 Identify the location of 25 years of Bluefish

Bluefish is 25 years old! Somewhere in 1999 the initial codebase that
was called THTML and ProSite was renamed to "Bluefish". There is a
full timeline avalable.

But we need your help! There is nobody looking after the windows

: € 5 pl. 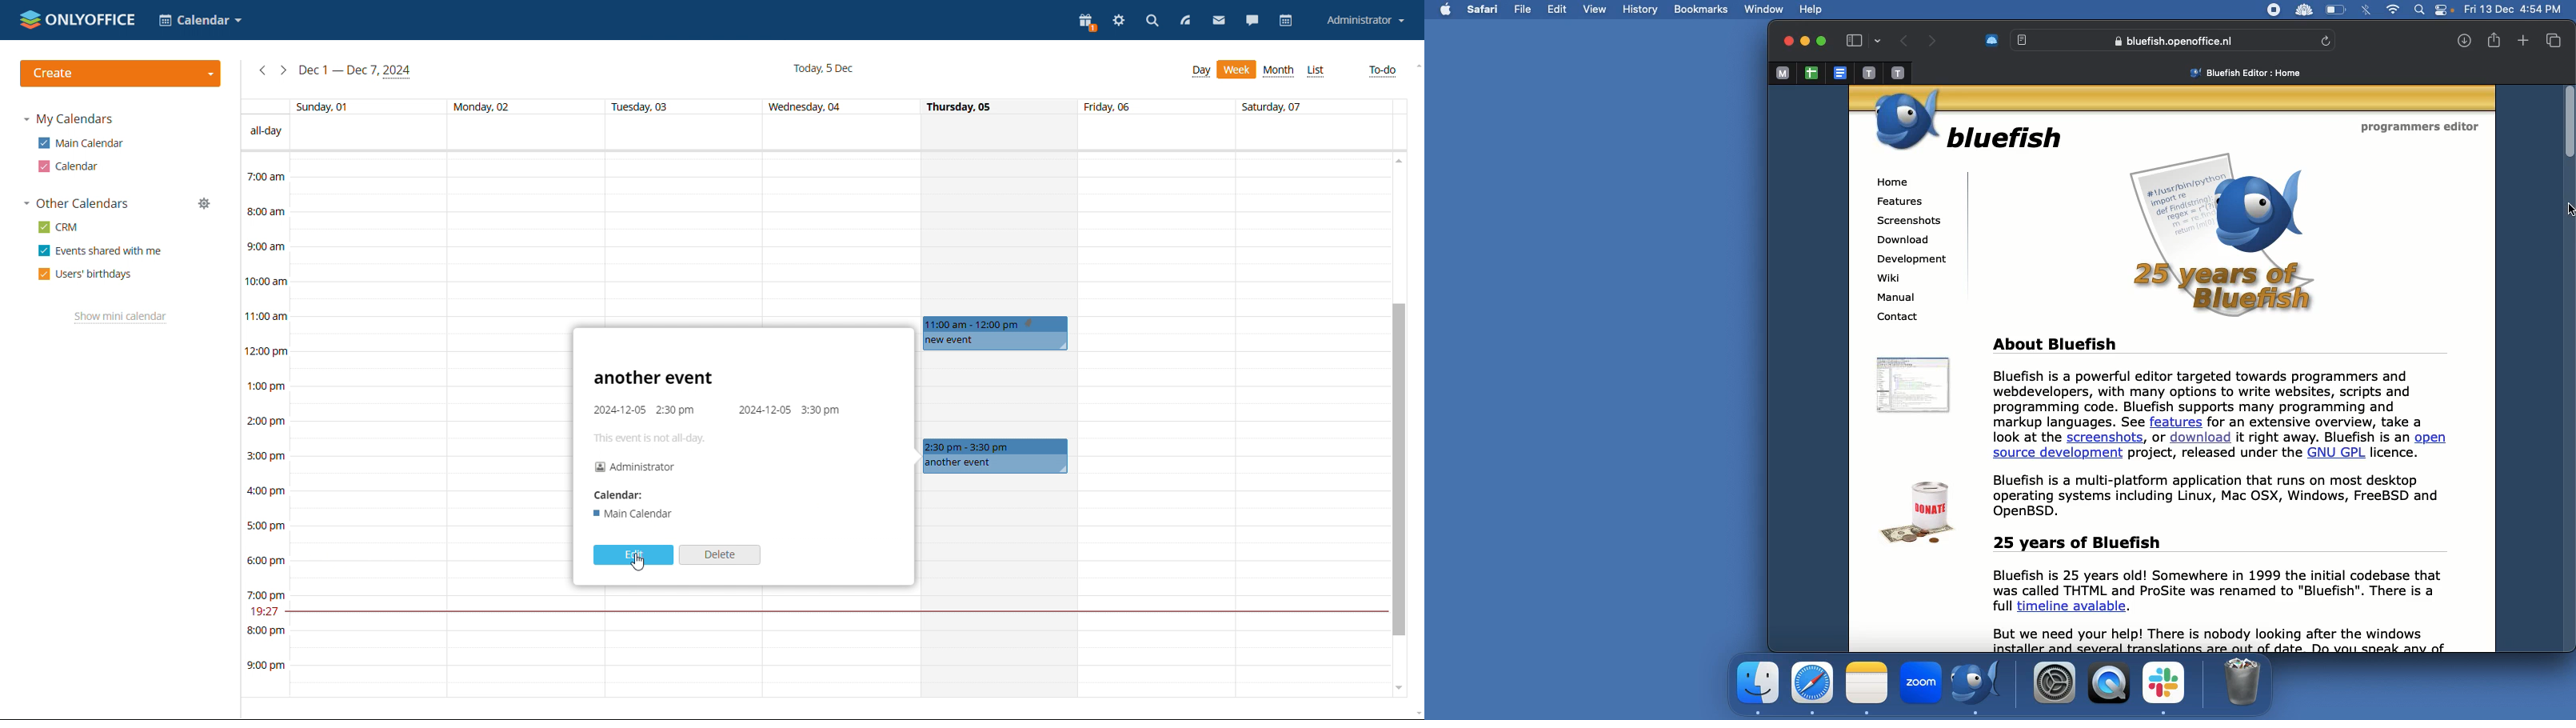
(2223, 591).